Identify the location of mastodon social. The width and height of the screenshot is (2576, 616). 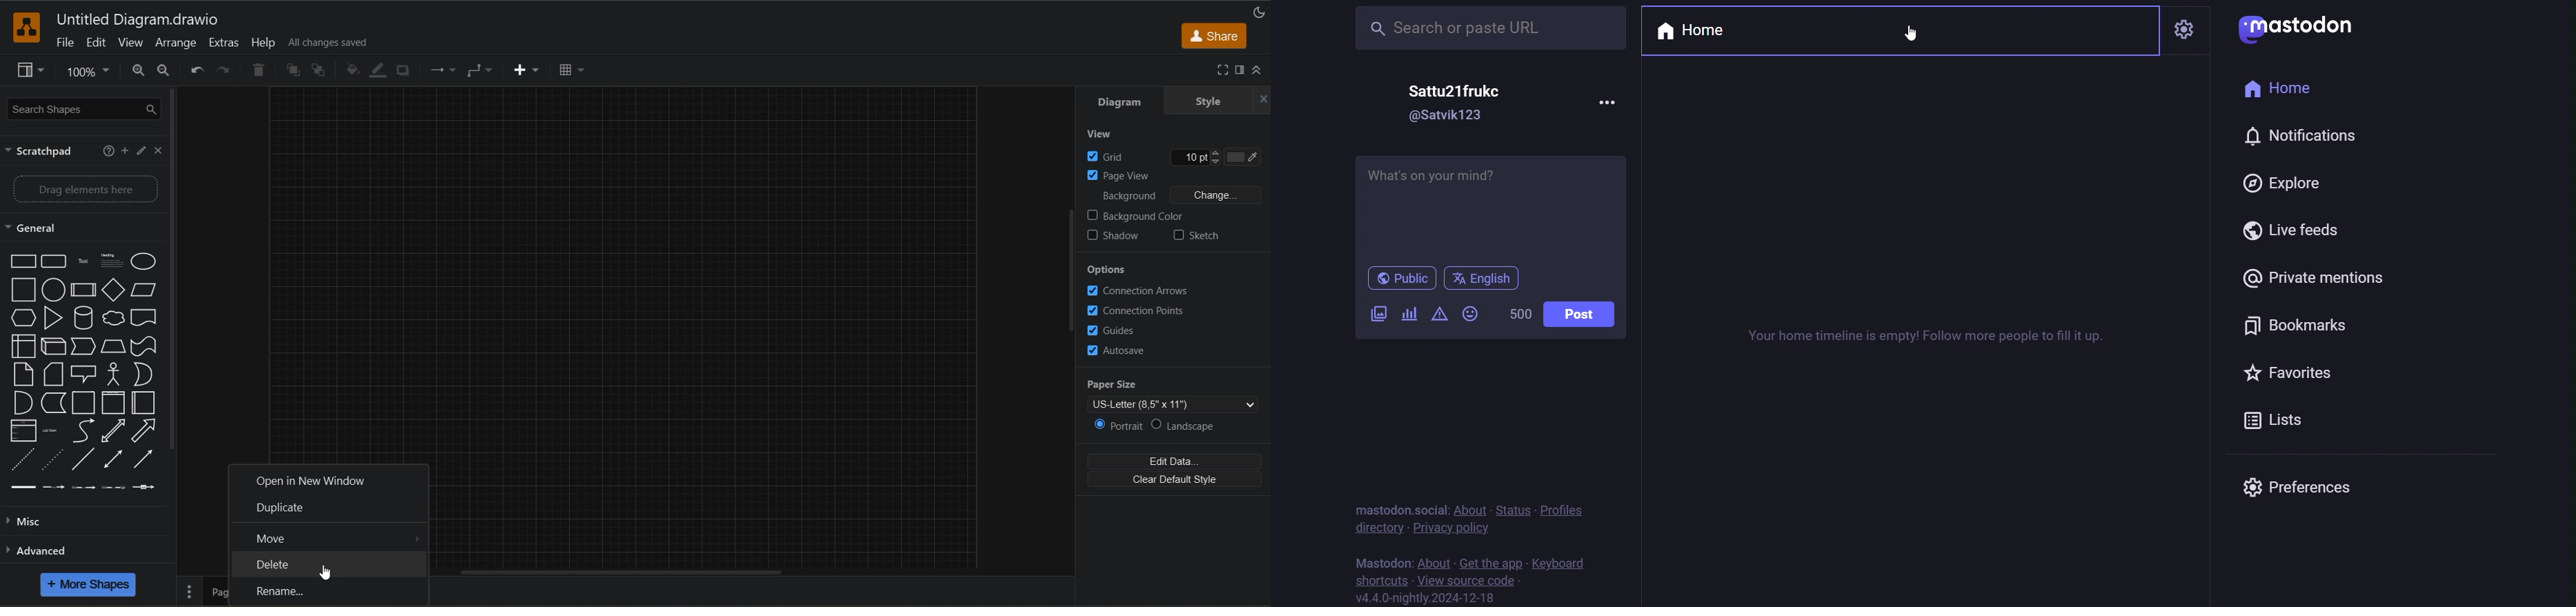
(1402, 506).